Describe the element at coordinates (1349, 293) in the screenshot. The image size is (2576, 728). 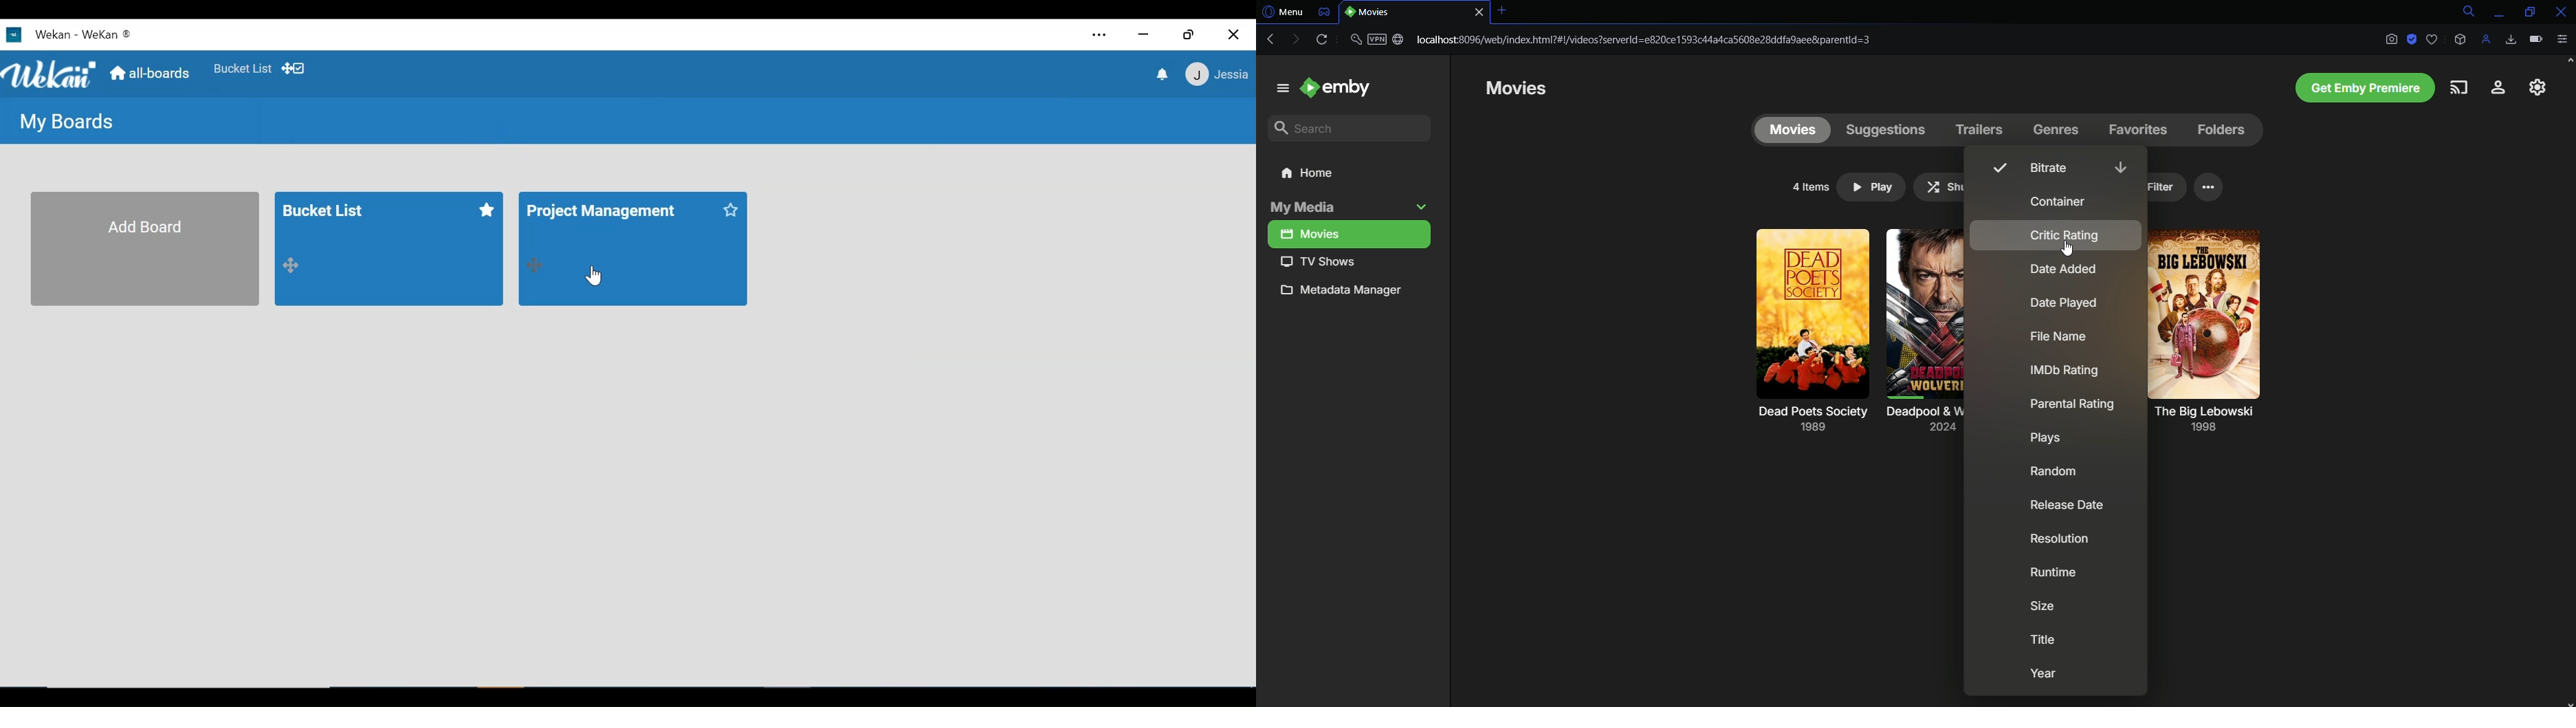
I see `Metadata manager` at that location.